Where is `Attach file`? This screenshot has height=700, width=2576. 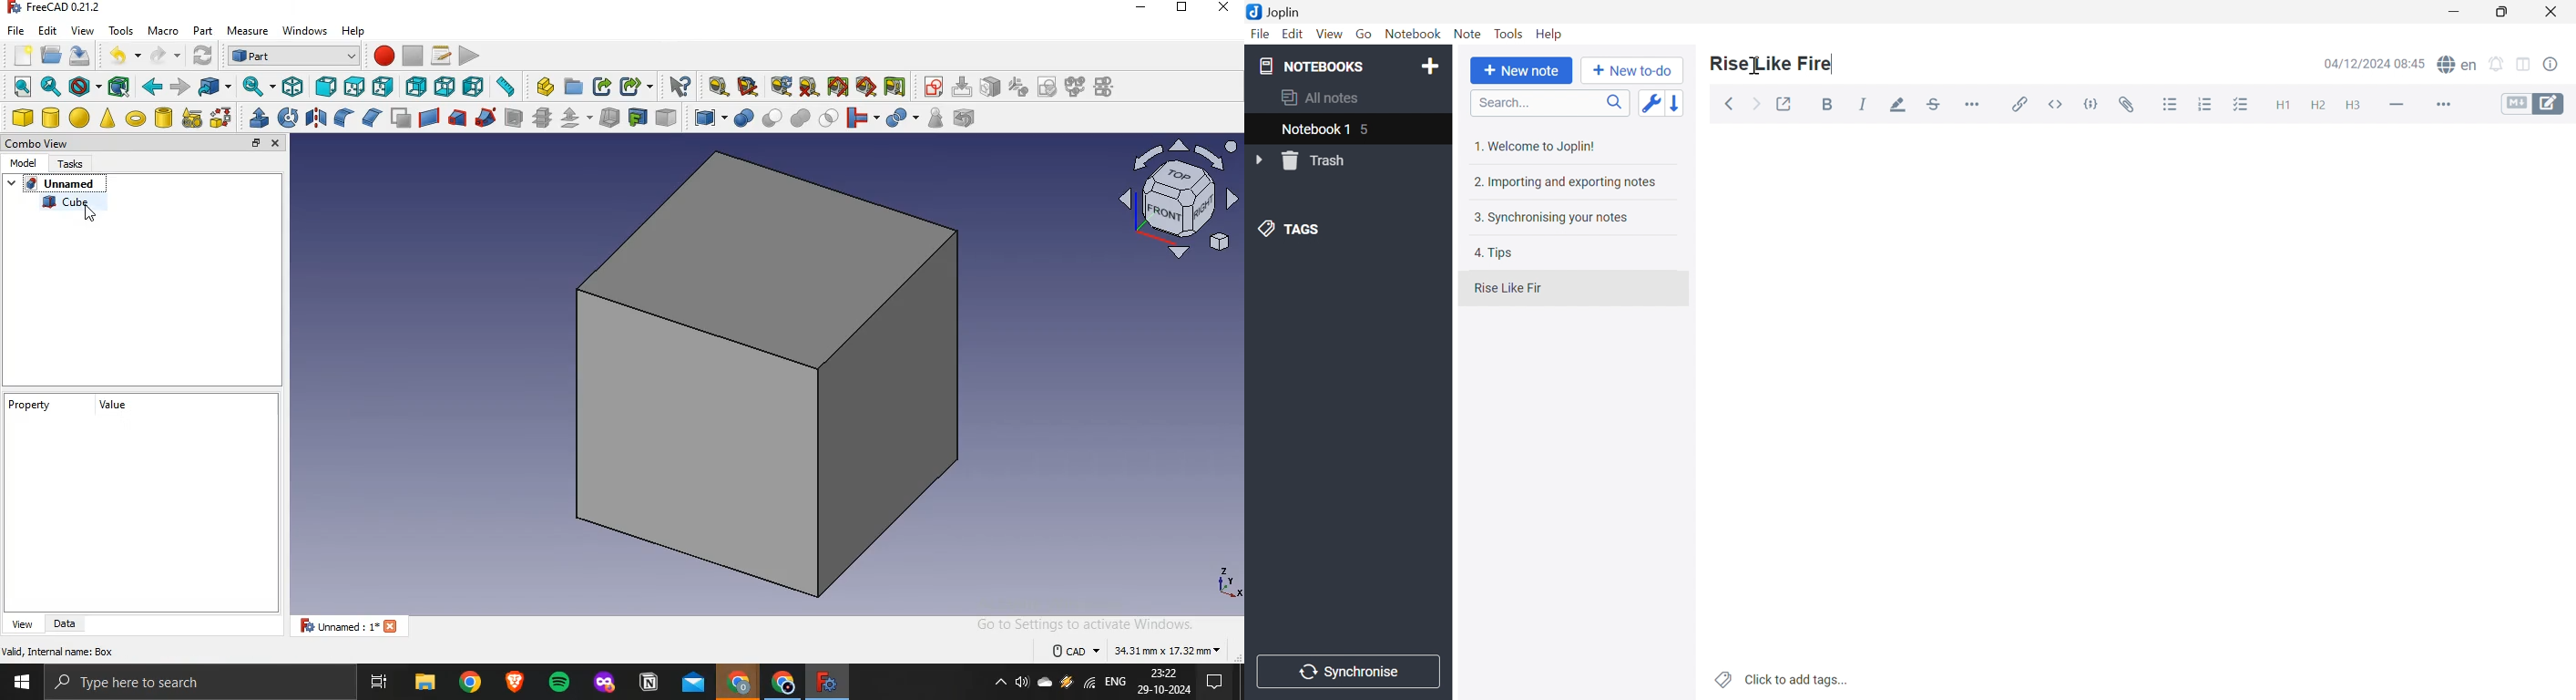
Attach file is located at coordinates (2129, 104).